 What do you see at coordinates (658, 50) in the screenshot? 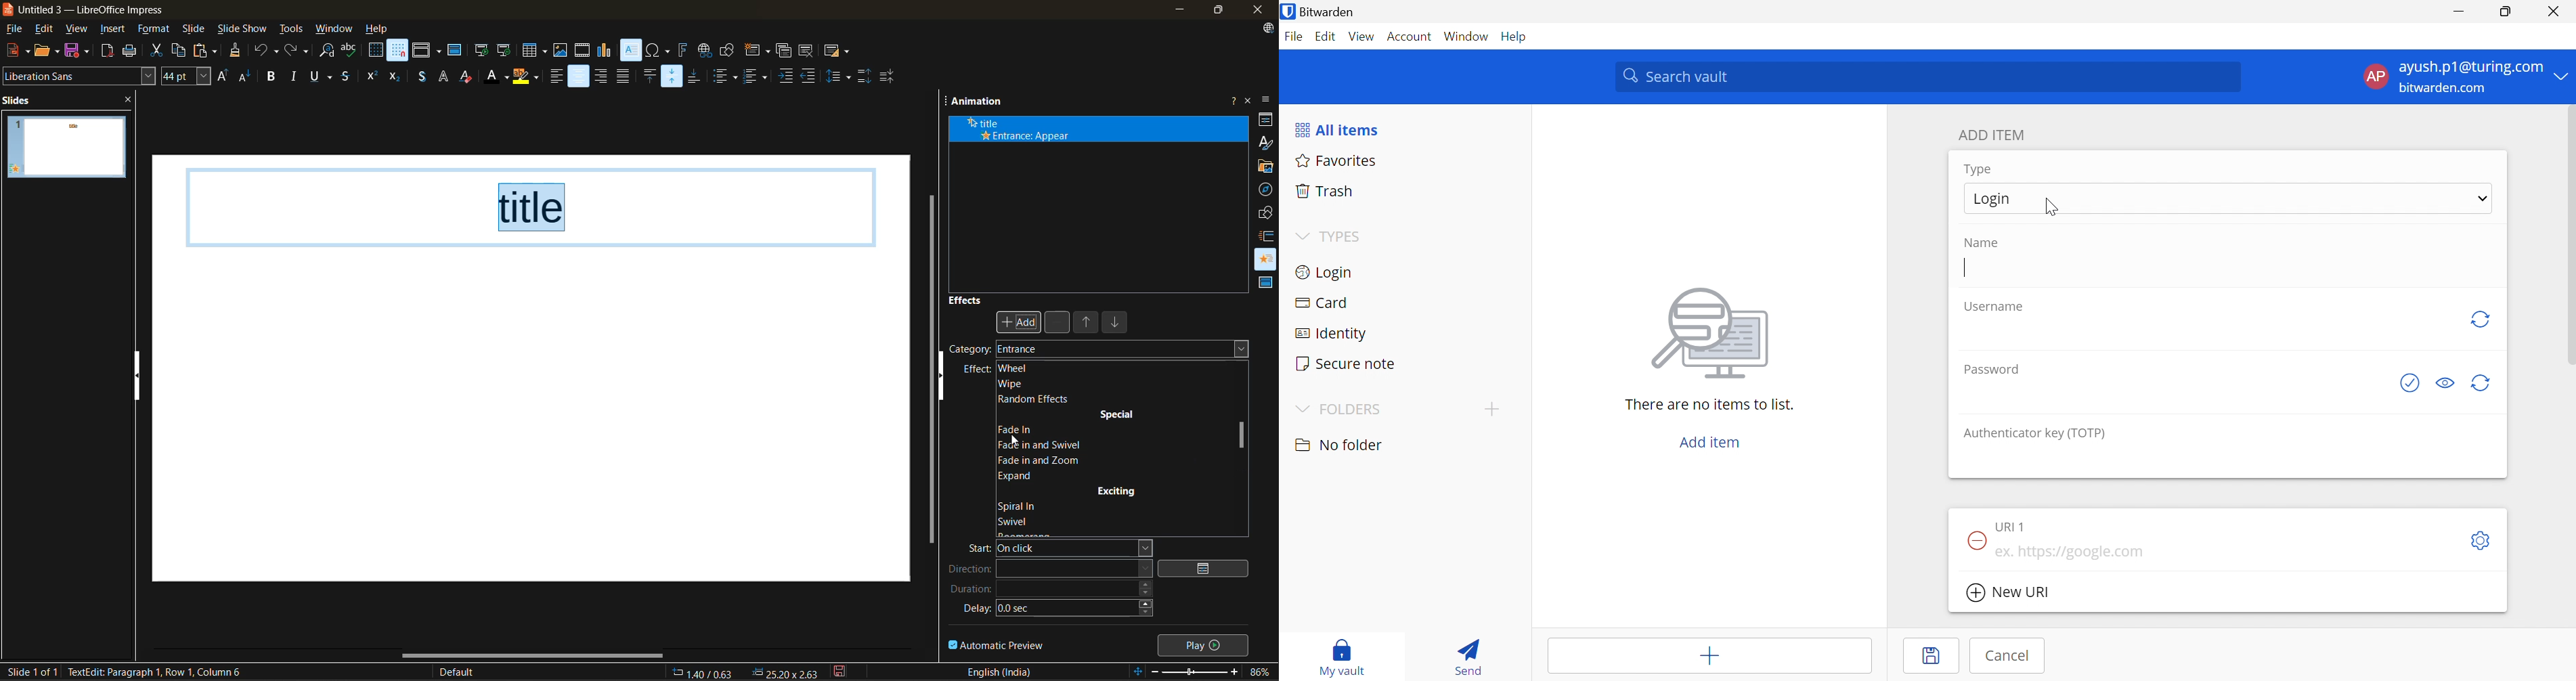
I see `insert special characterss` at bounding box center [658, 50].